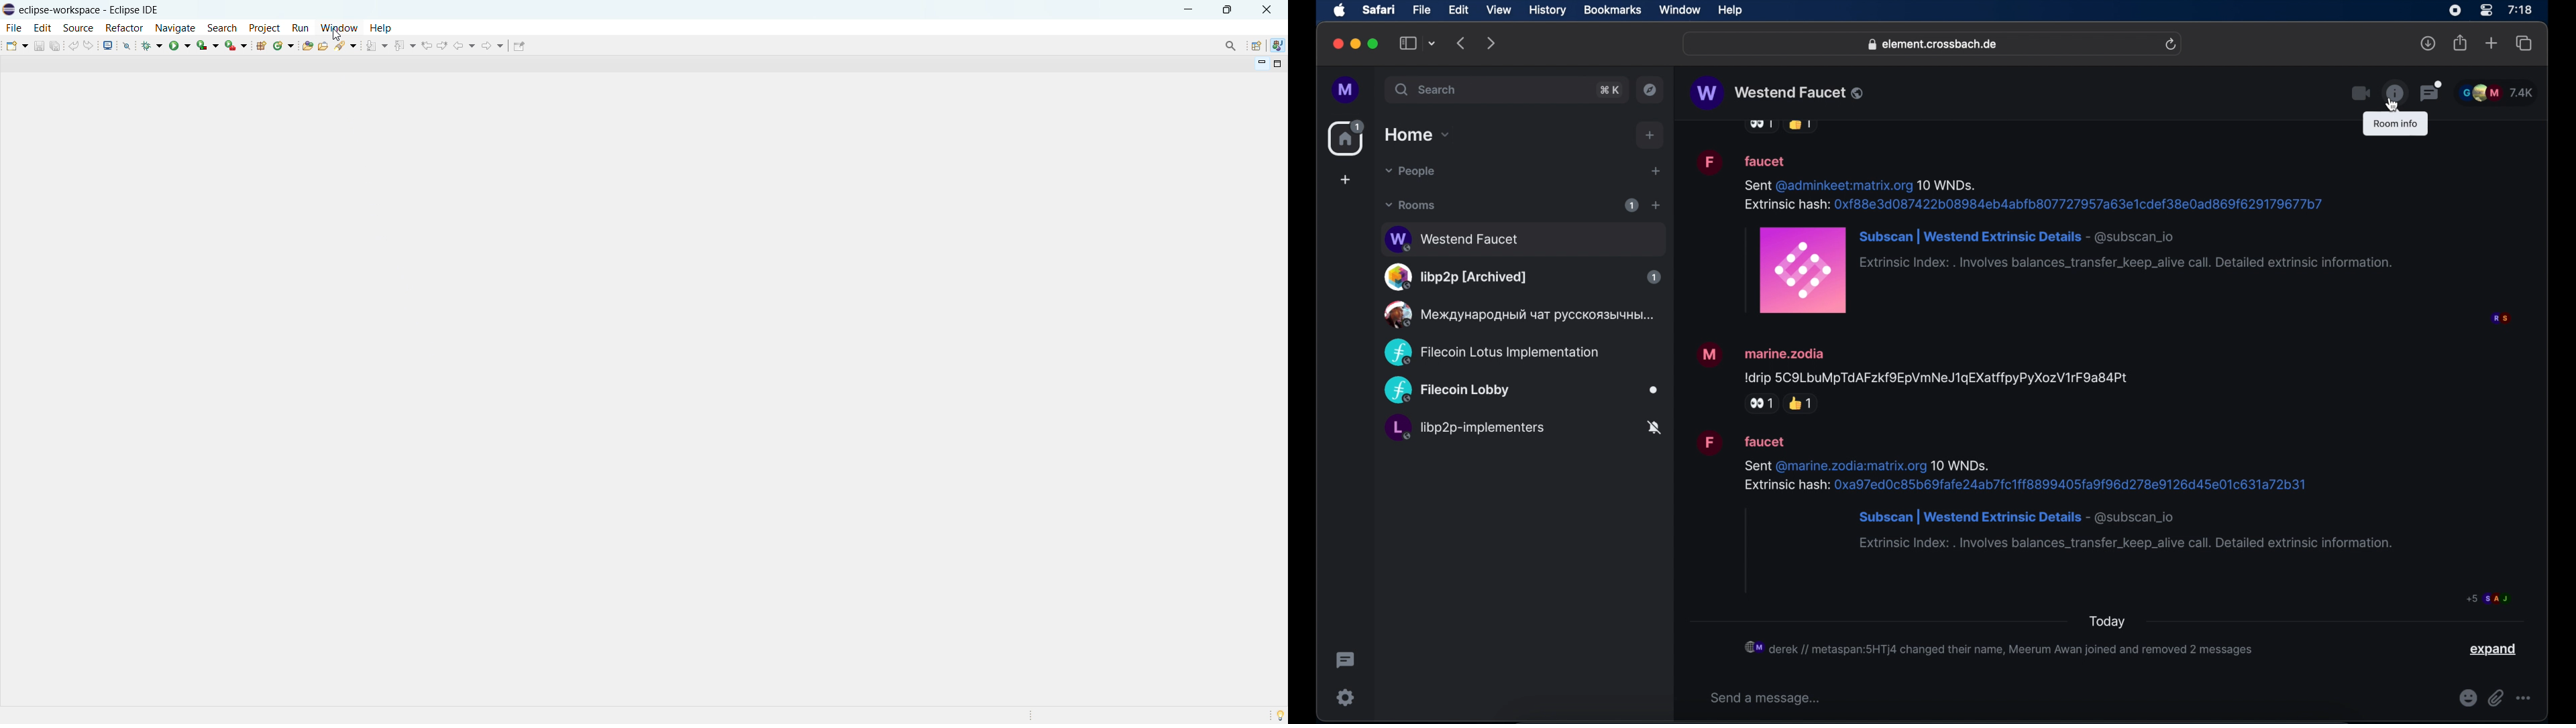  I want to click on view, so click(1498, 10).